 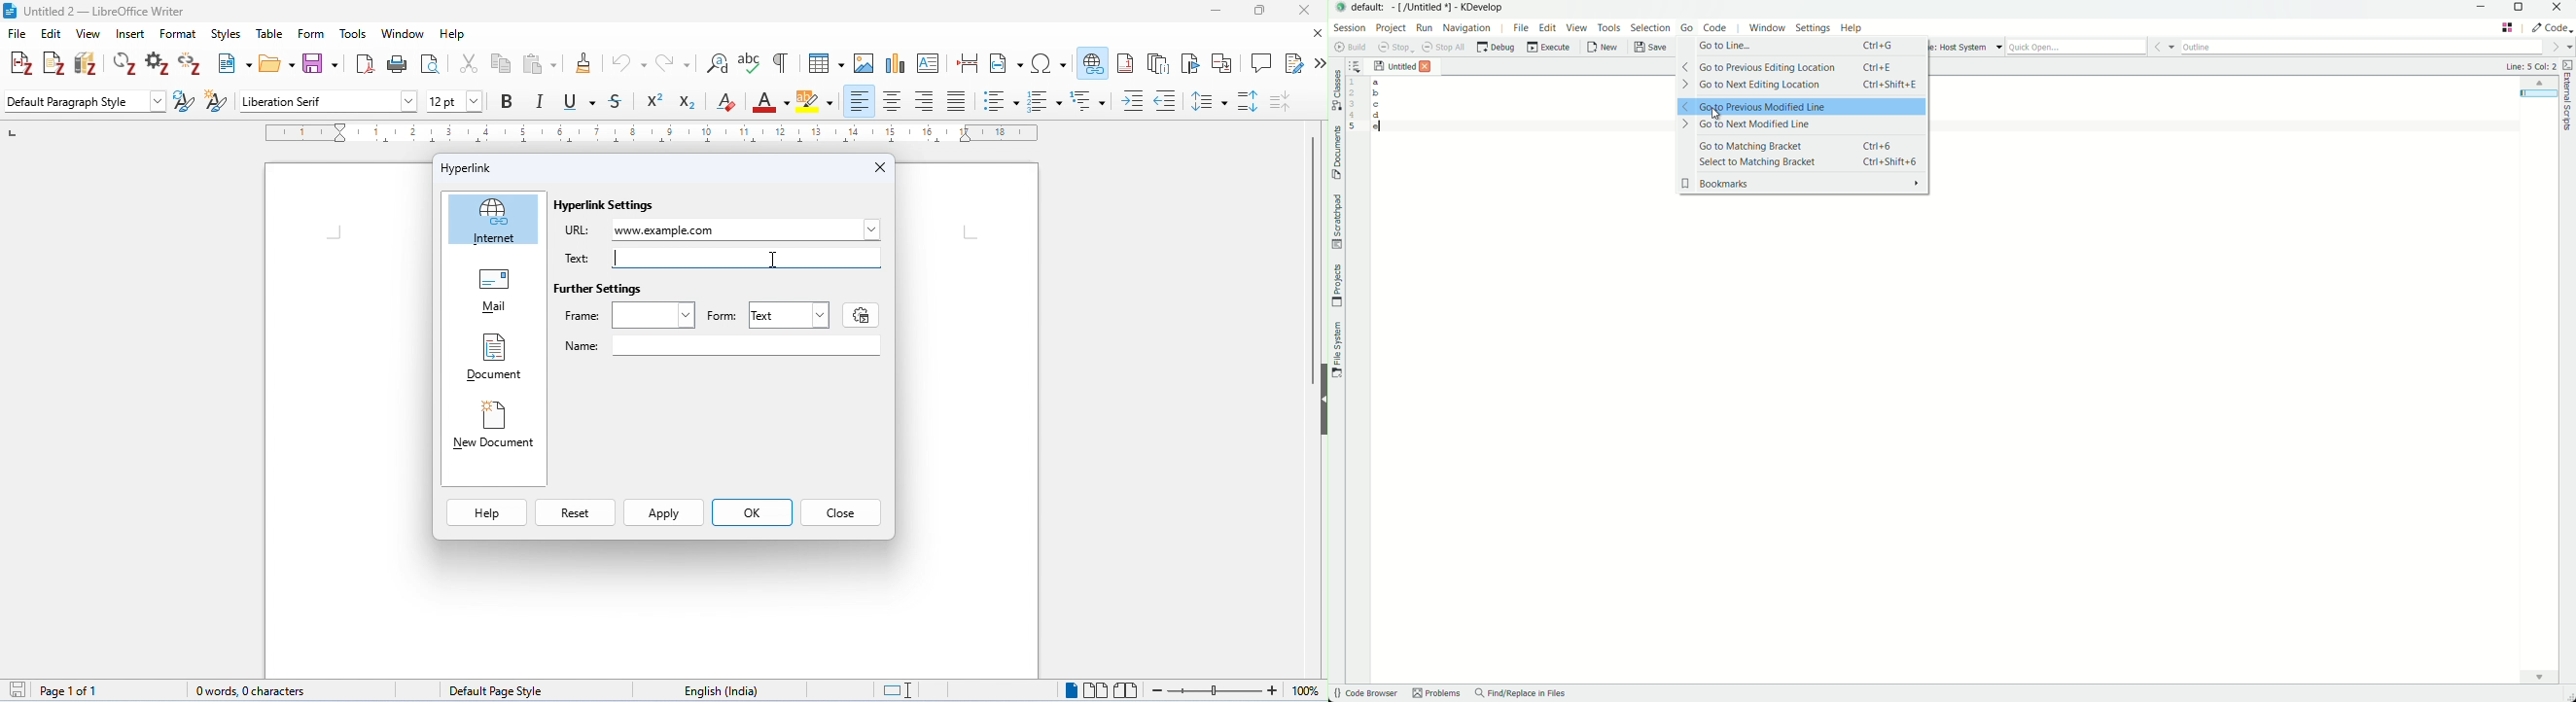 What do you see at coordinates (580, 102) in the screenshot?
I see `underline` at bounding box center [580, 102].